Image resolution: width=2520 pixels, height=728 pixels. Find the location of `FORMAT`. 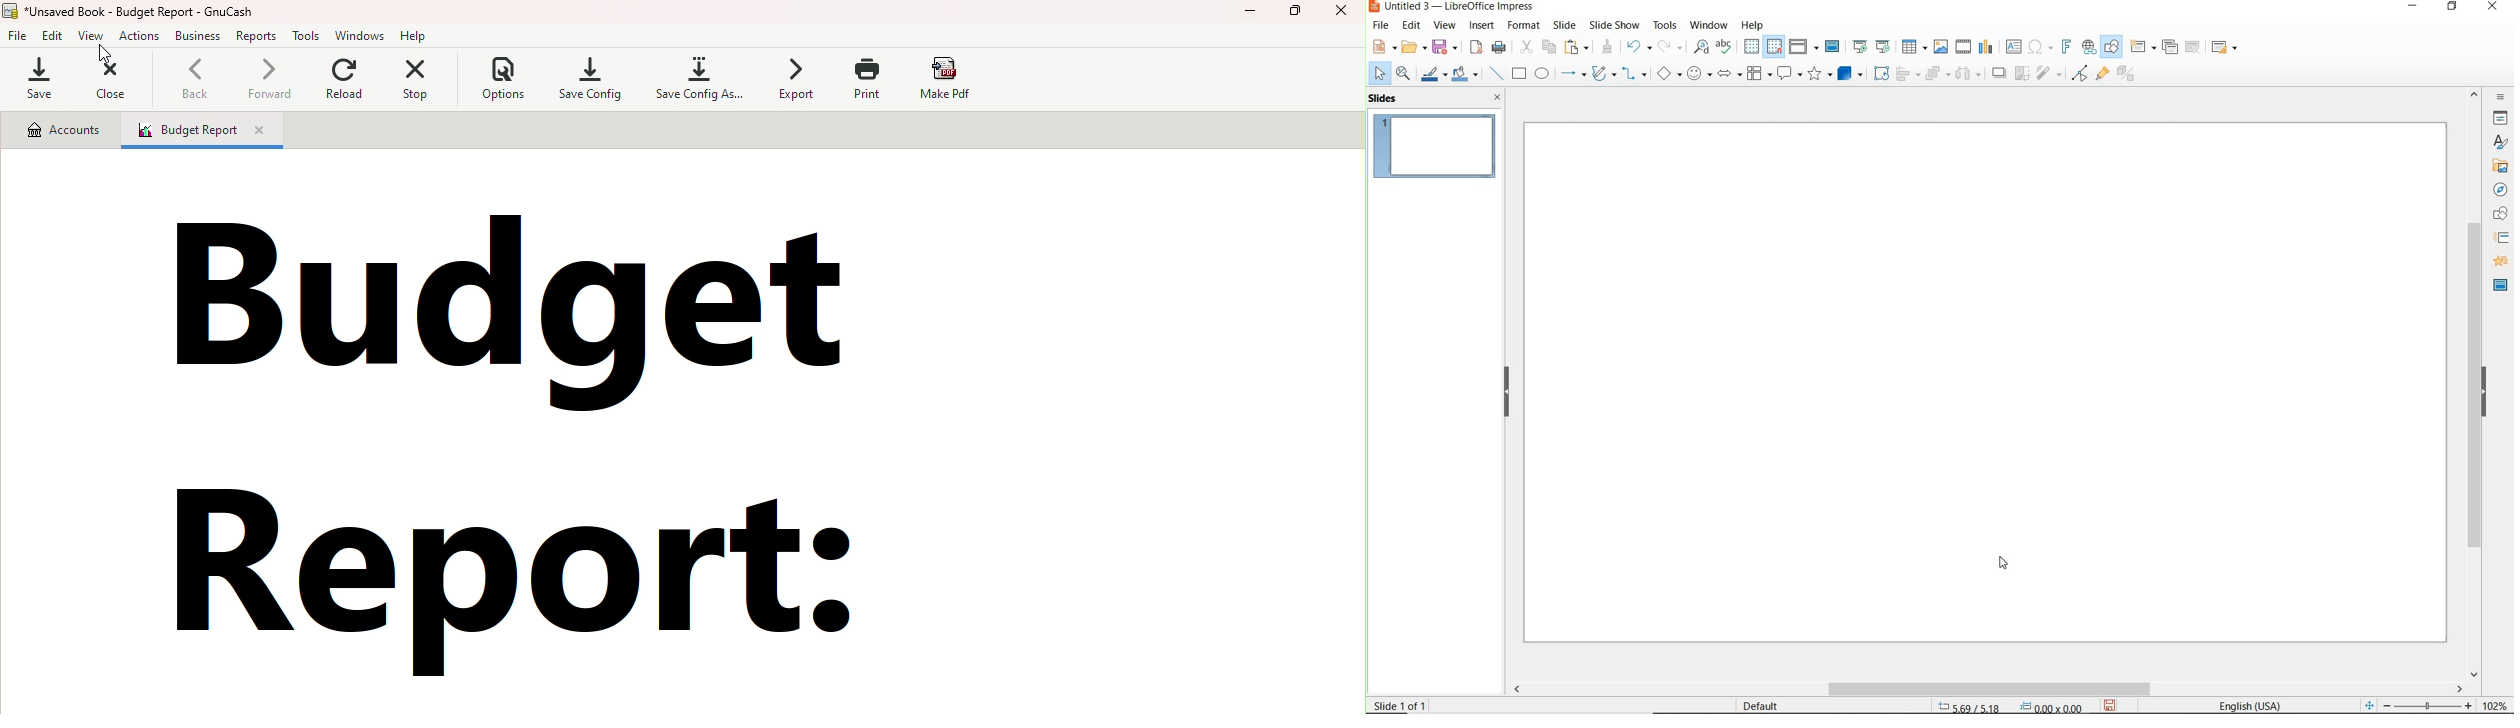

FORMAT is located at coordinates (1525, 25).